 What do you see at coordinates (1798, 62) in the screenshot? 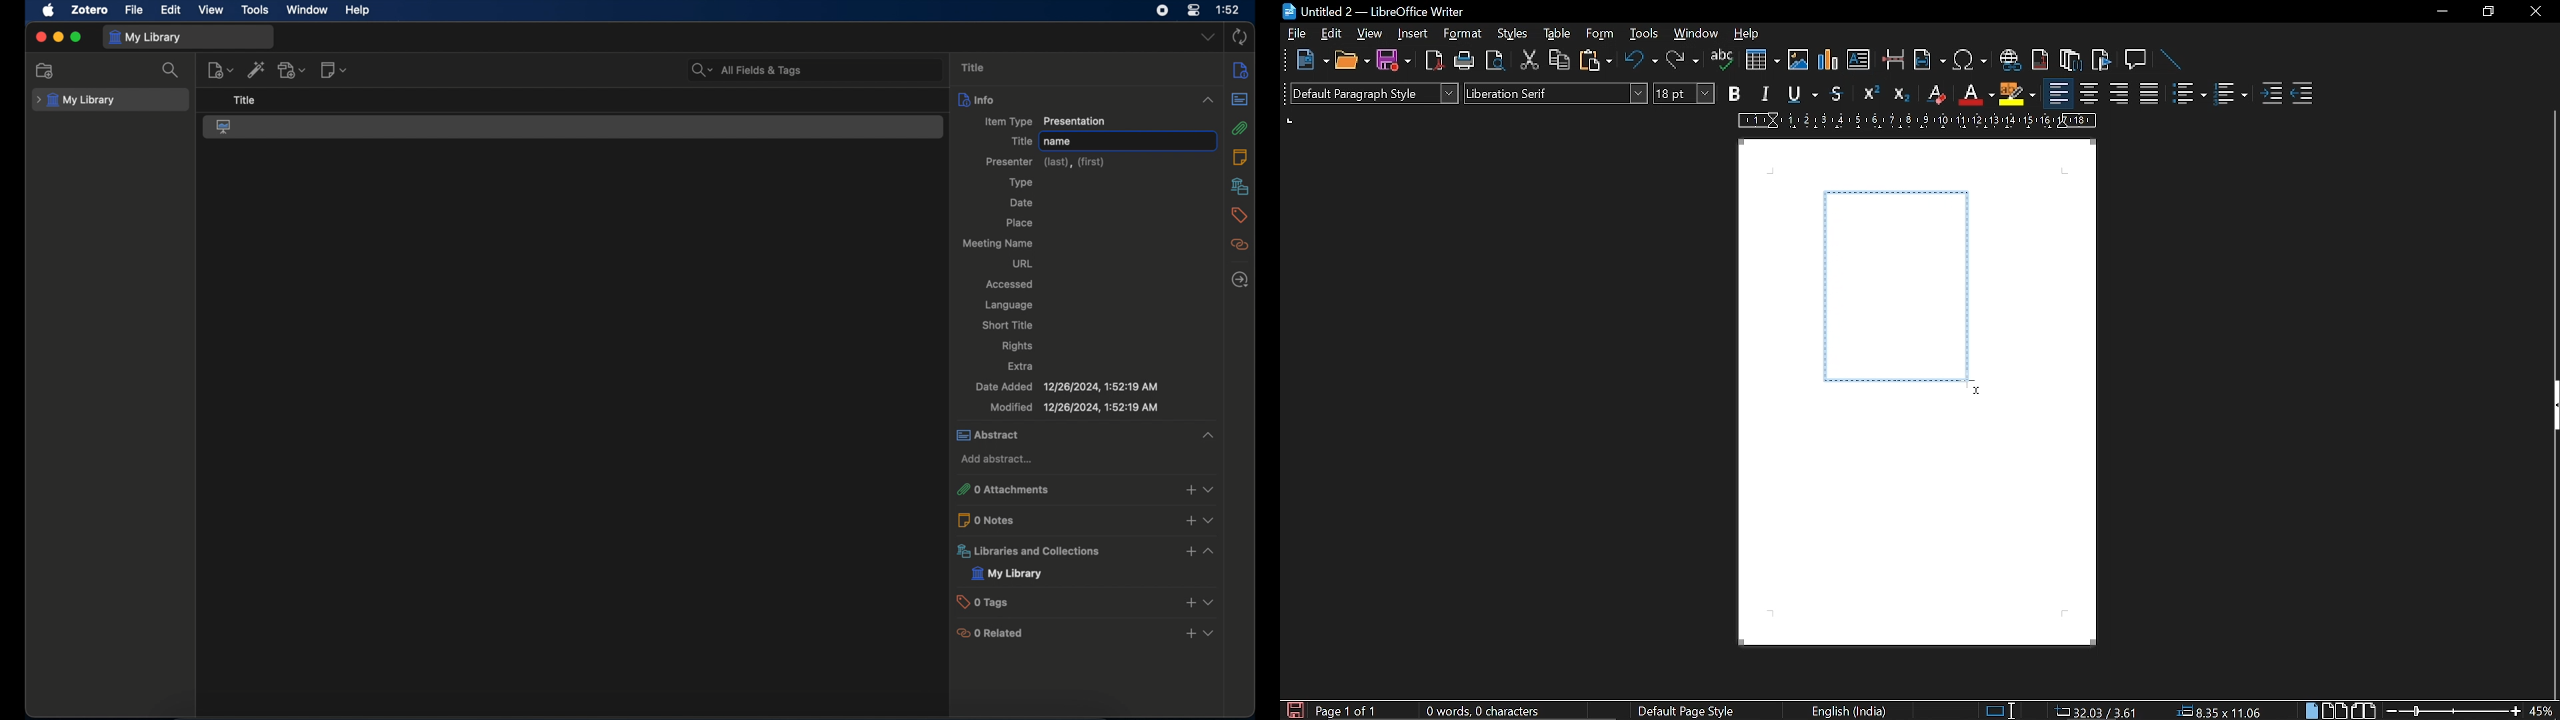
I see `insert image` at bounding box center [1798, 62].